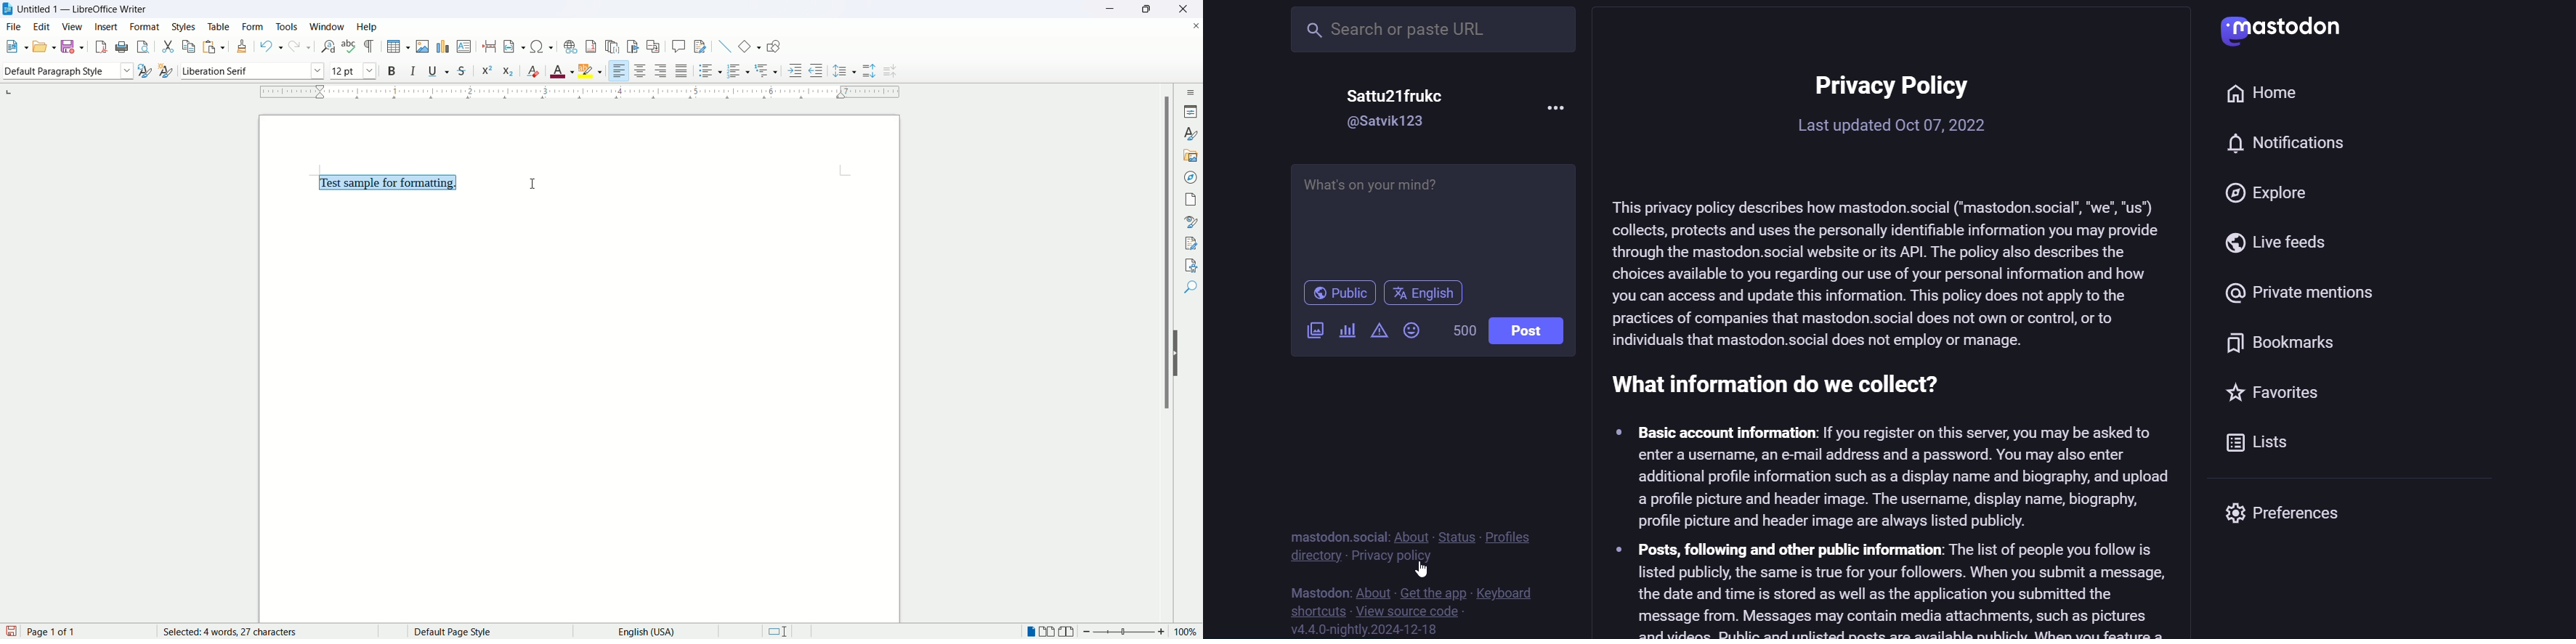 This screenshot has height=644, width=2576. I want to click on accessibility check, so click(1190, 266).